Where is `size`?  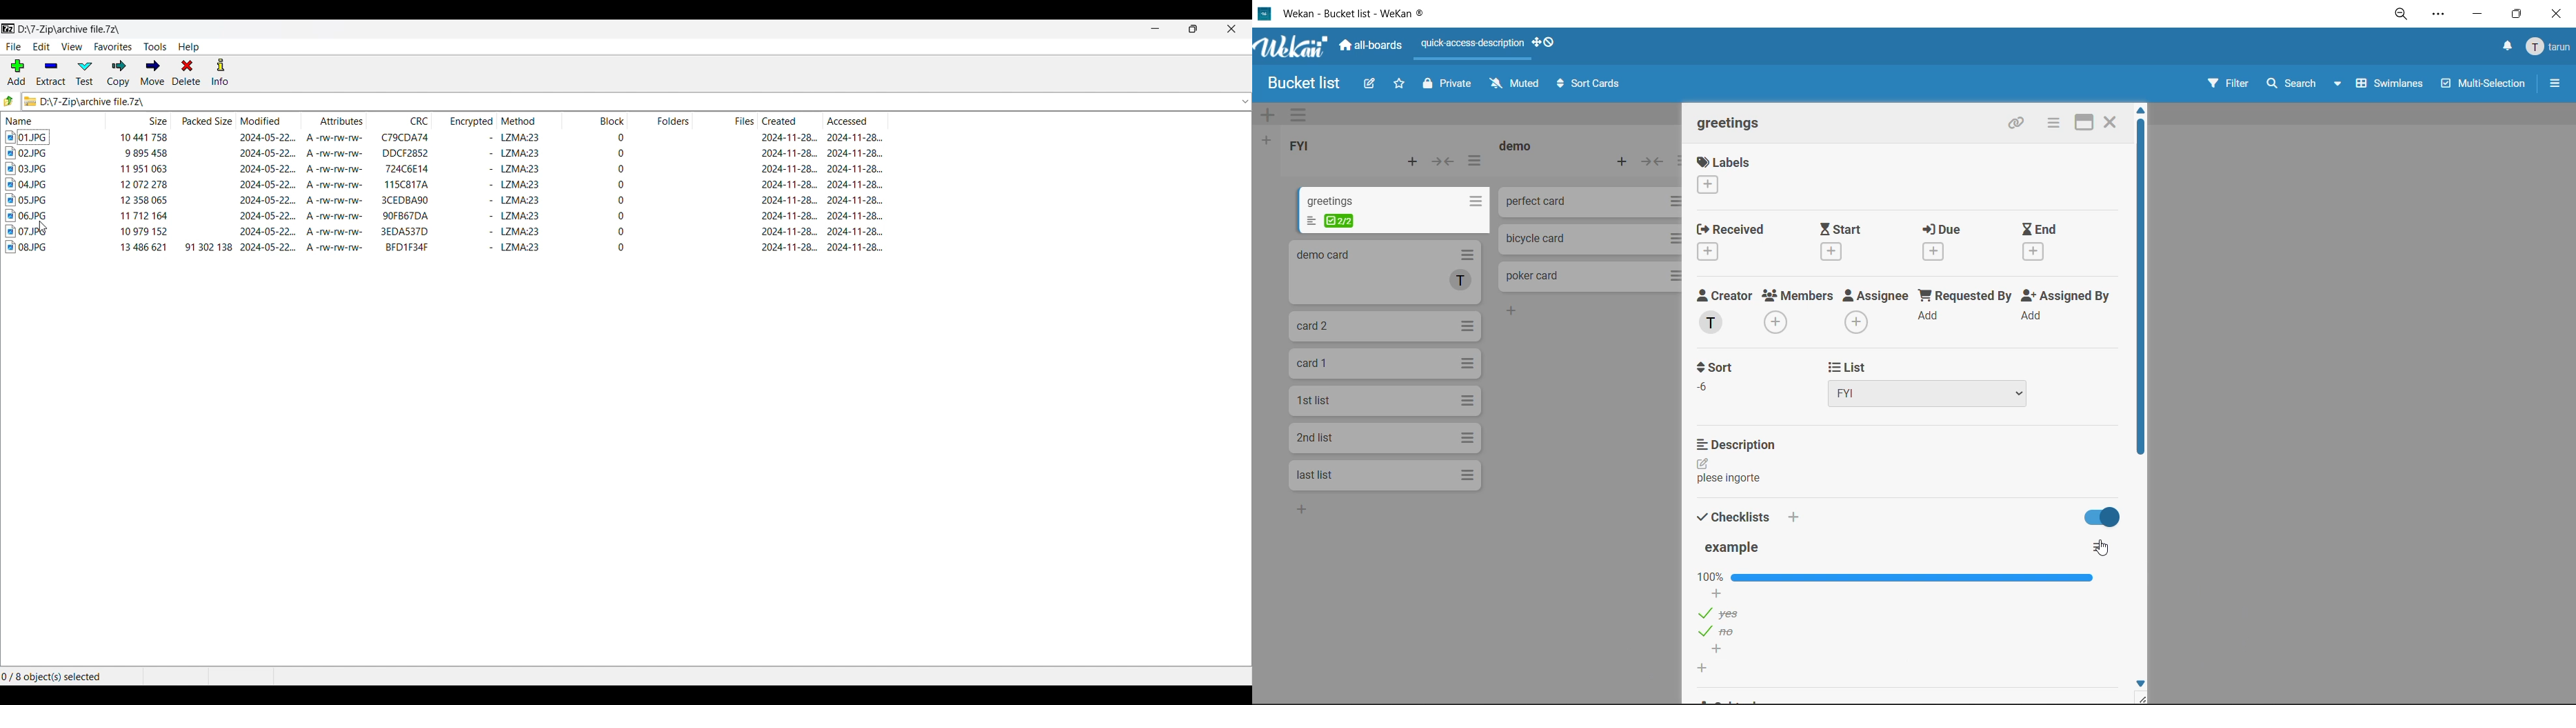 size is located at coordinates (144, 247).